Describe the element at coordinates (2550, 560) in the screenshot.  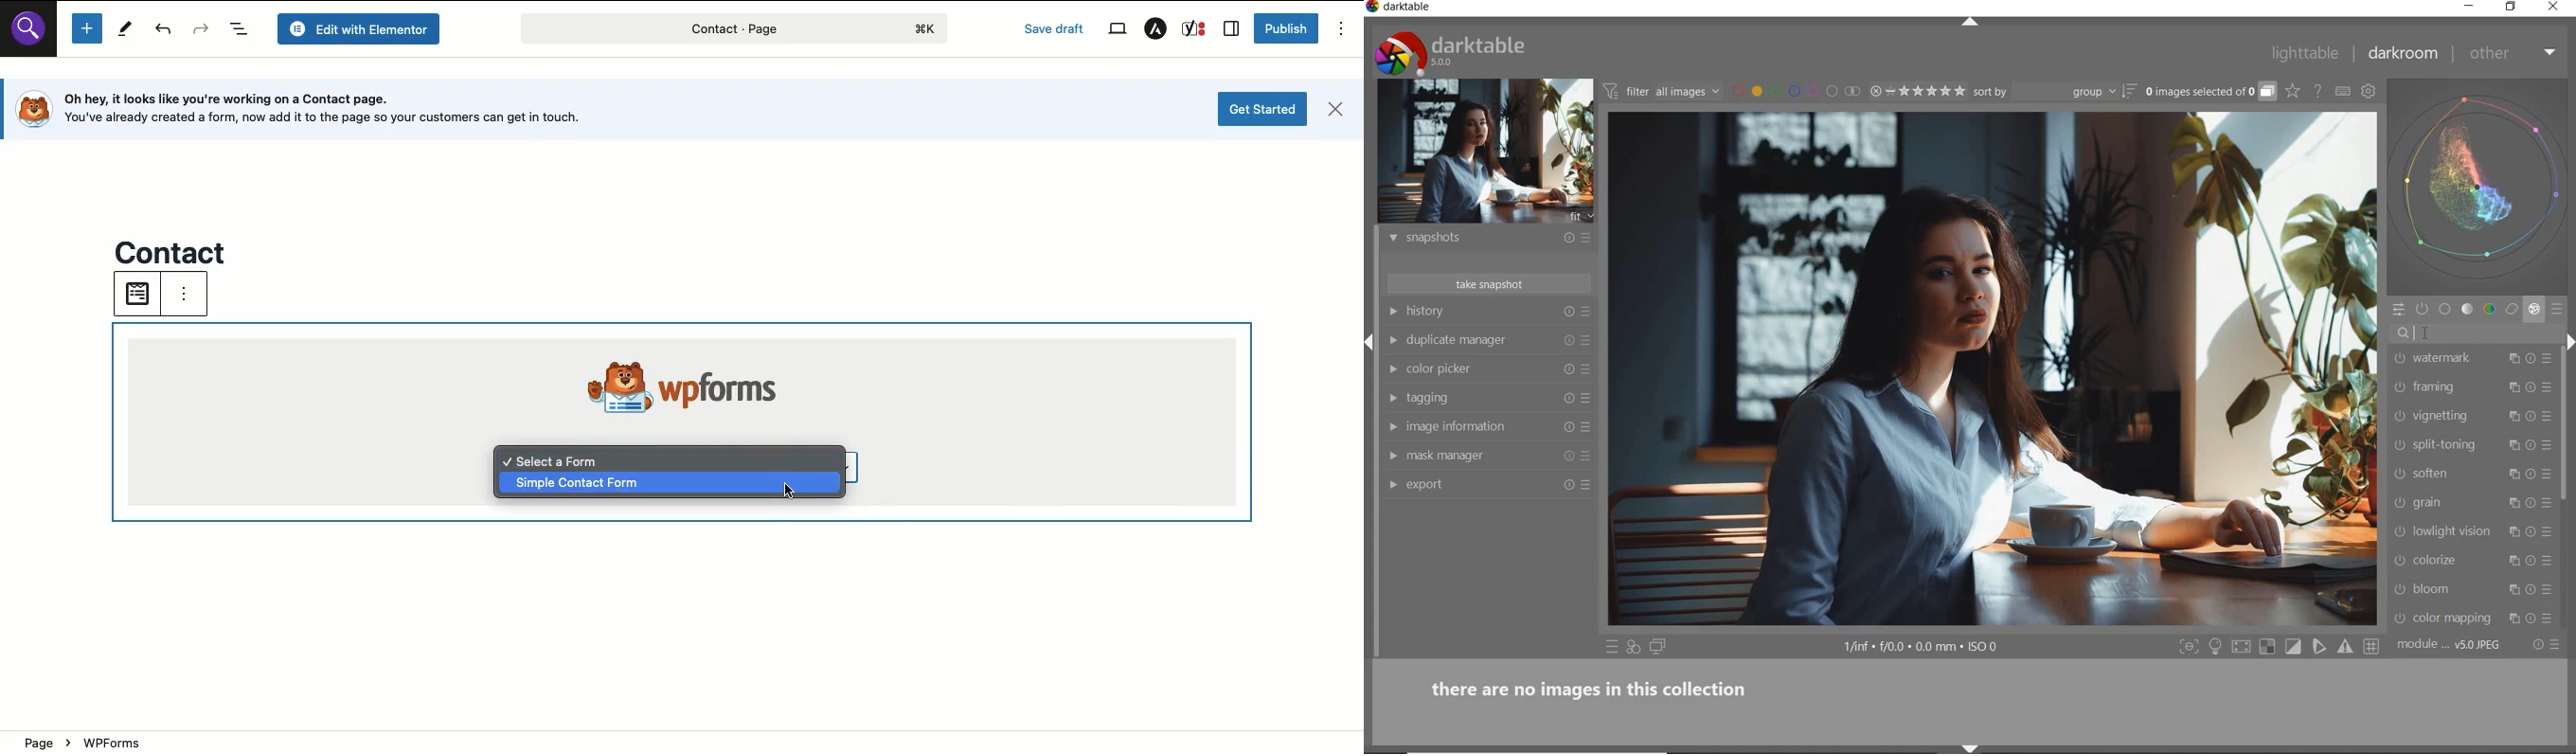
I see `preset and preferences` at that location.